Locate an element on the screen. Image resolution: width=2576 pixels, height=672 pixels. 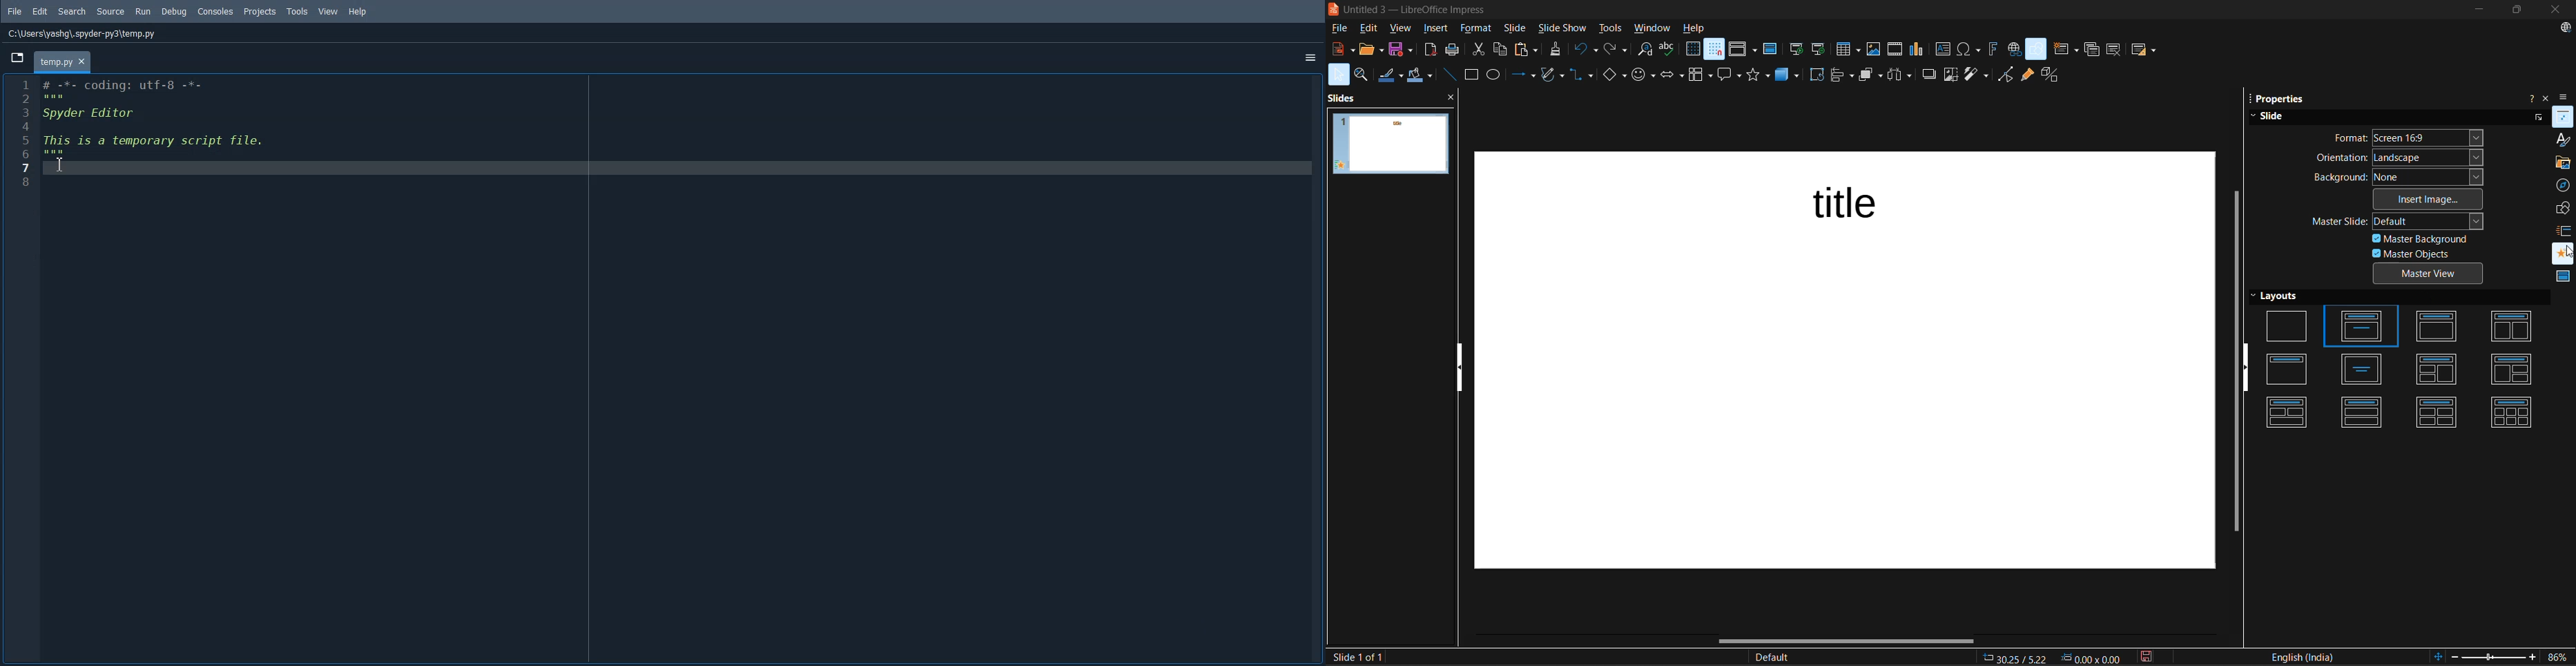
basic shapes is located at coordinates (1615, 77).